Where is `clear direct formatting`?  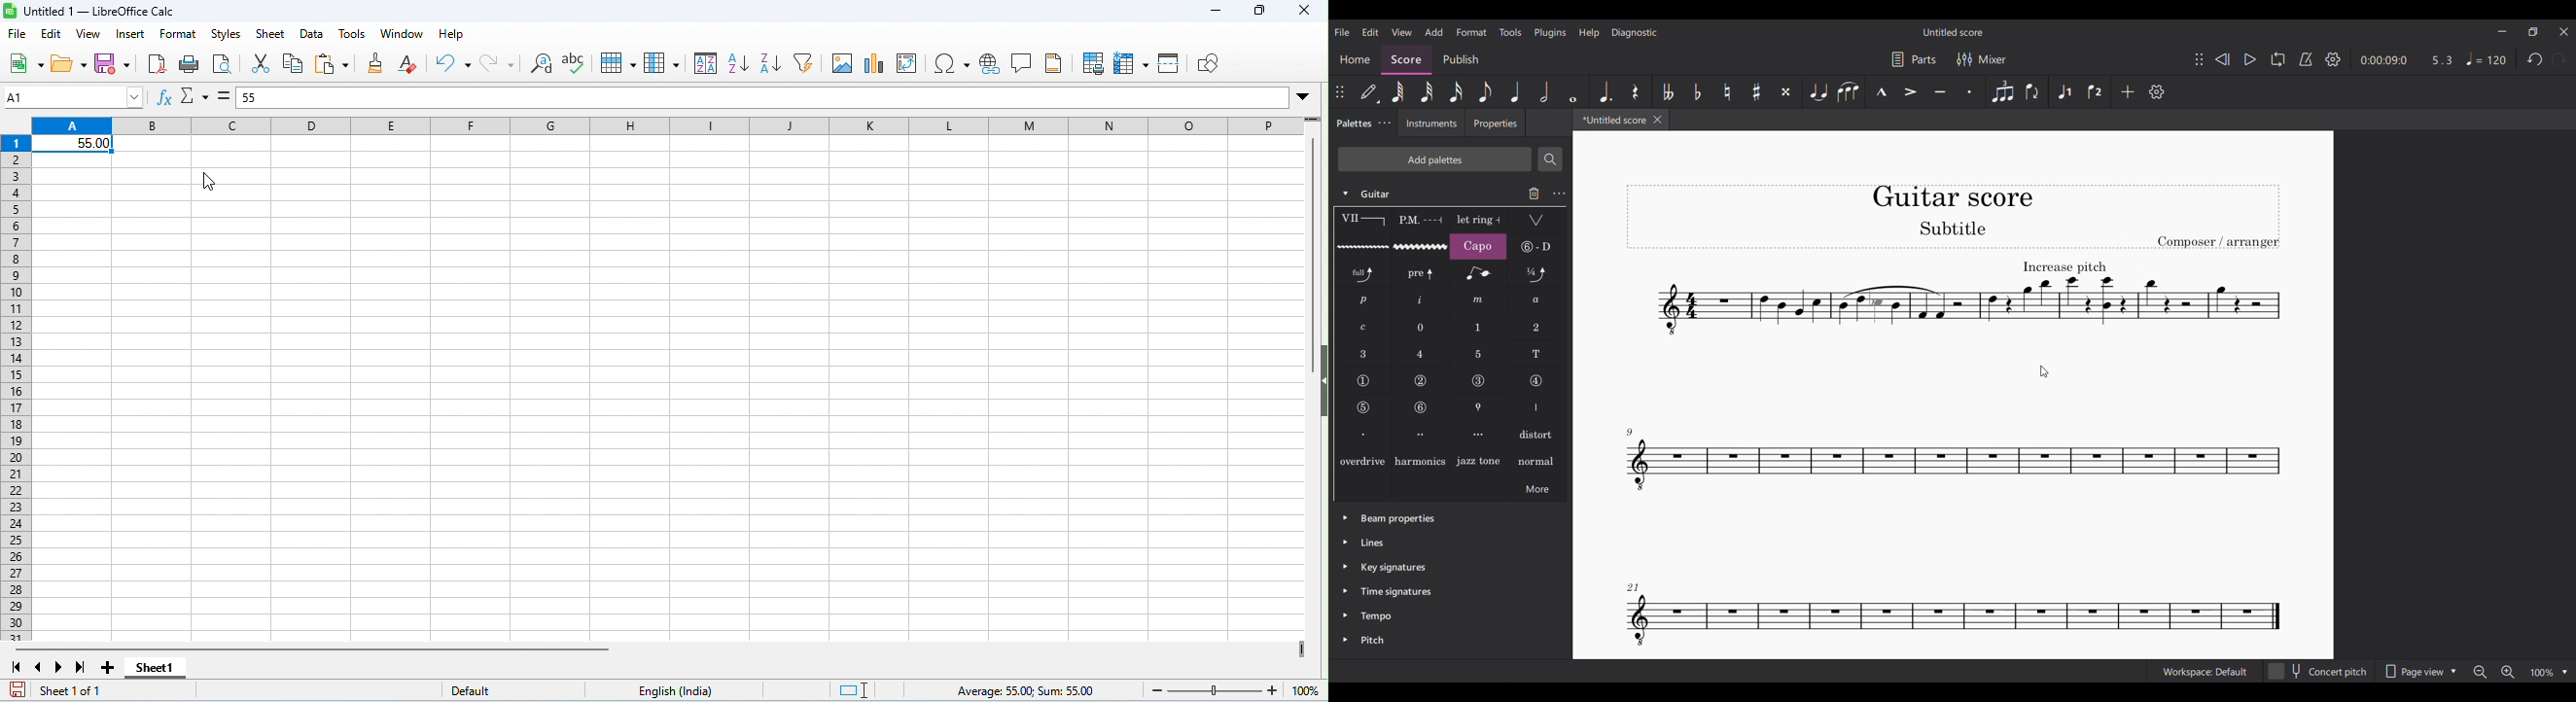 clear direct formatting is located at coordinates (409, 63).